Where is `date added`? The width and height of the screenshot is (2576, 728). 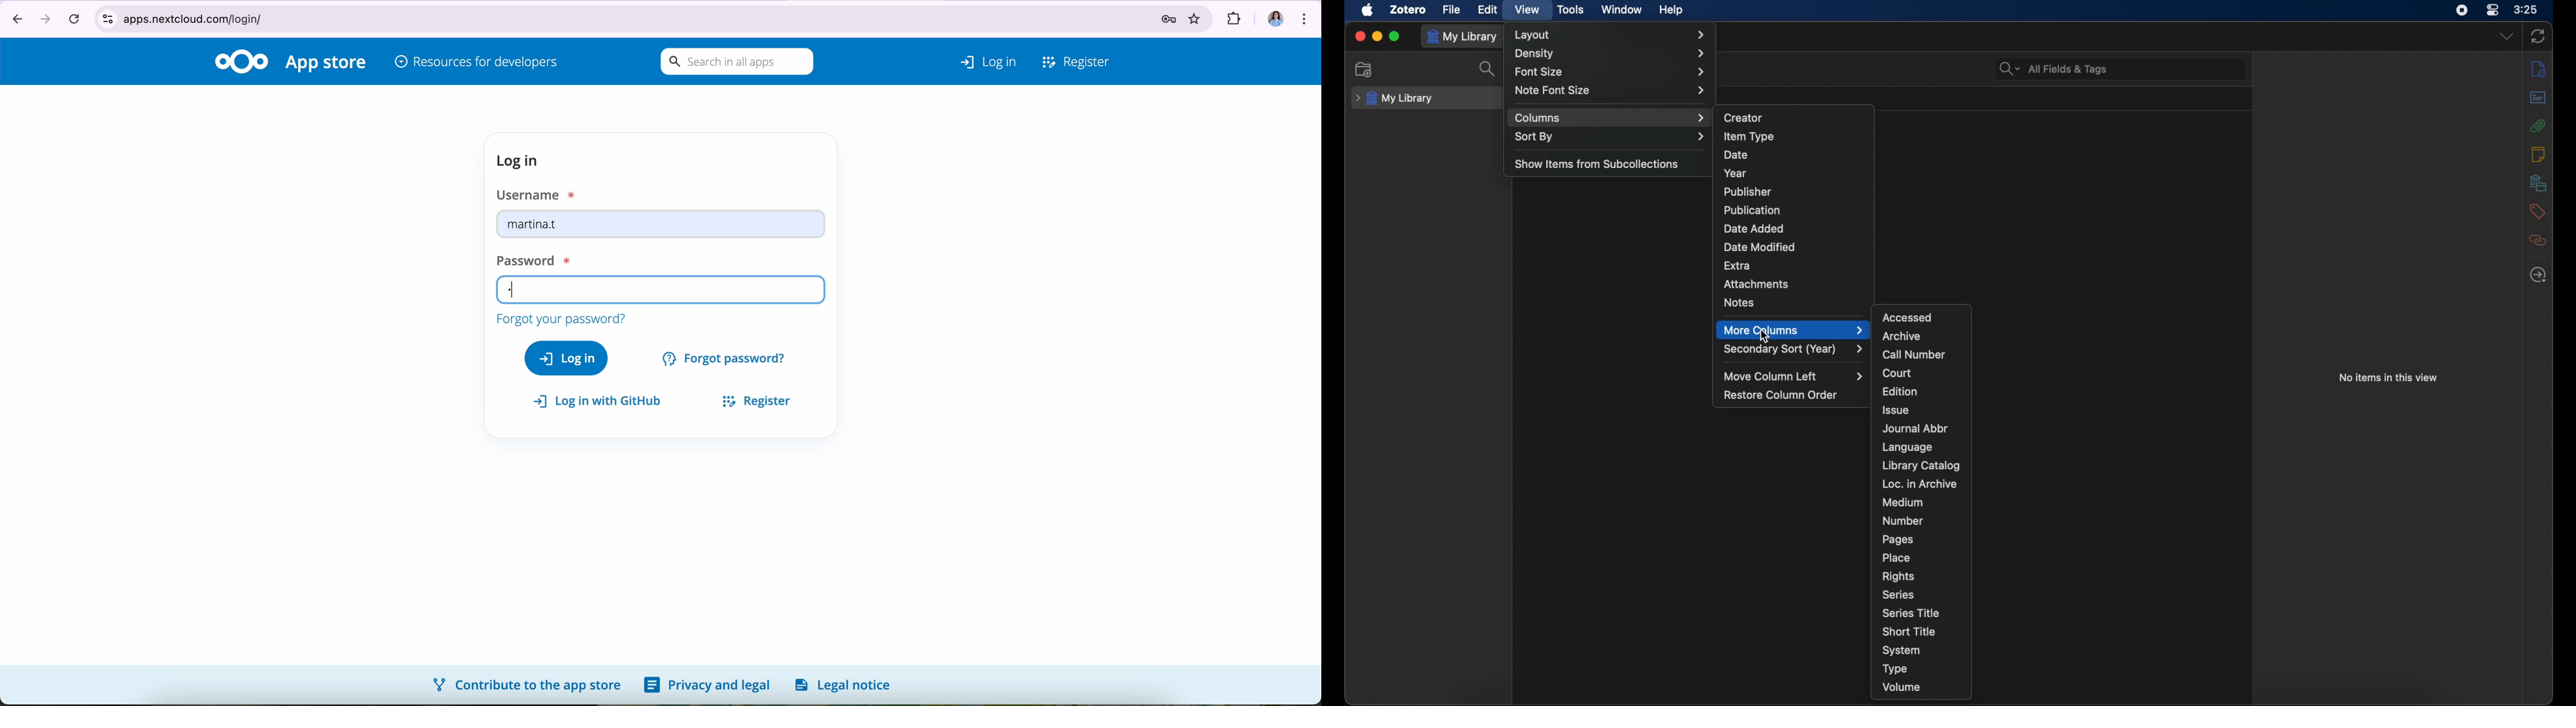 date added is located at coordinates (1754, 229).